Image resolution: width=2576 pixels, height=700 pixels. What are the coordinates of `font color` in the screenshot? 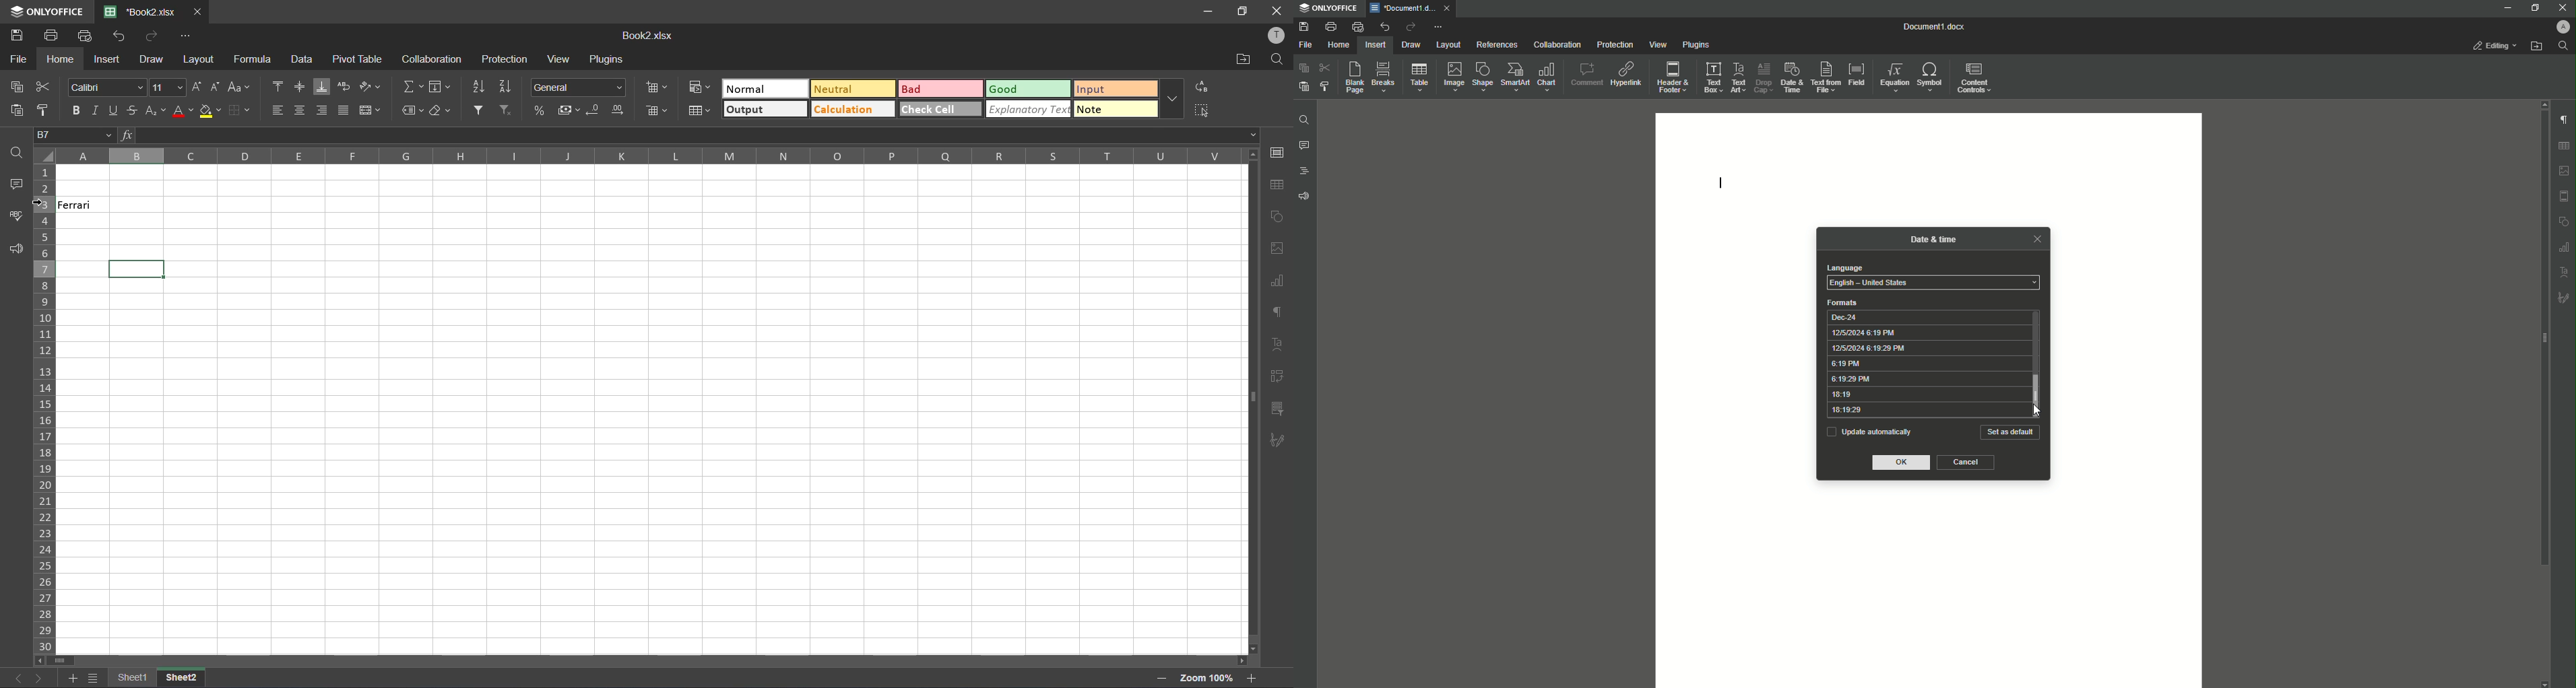 It's located at (184, 110).